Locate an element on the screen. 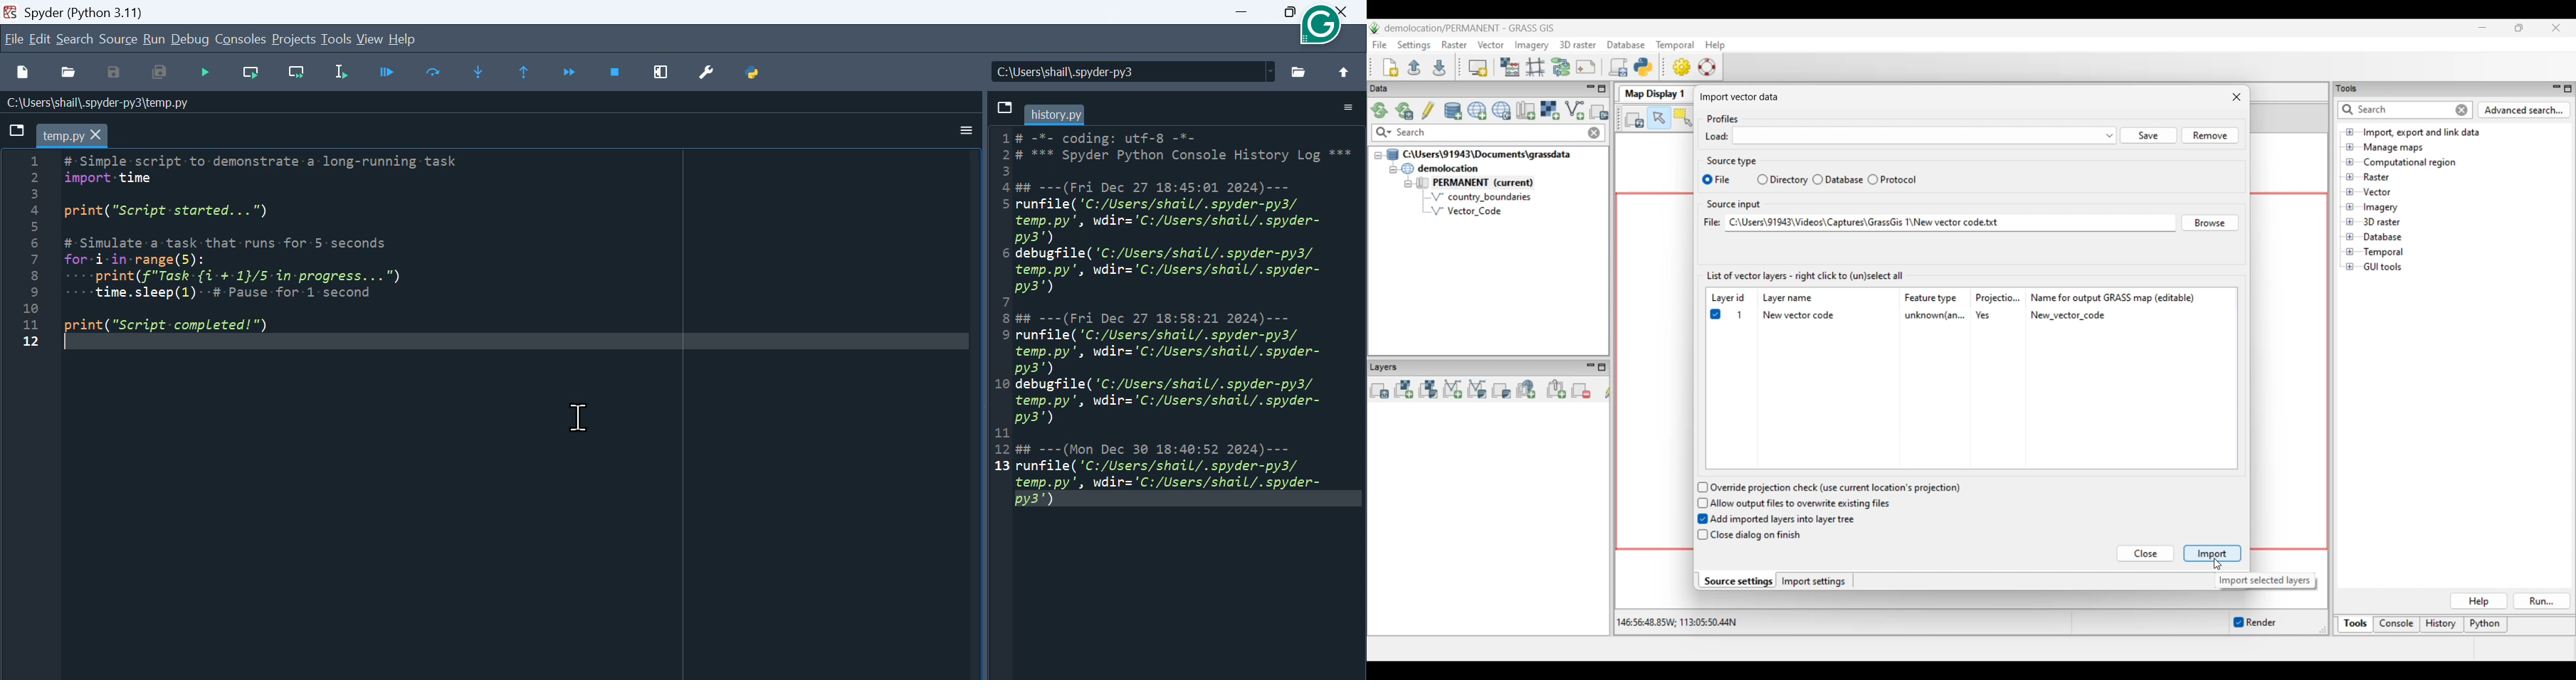  temp.py  is located at coordinates (72, 135).